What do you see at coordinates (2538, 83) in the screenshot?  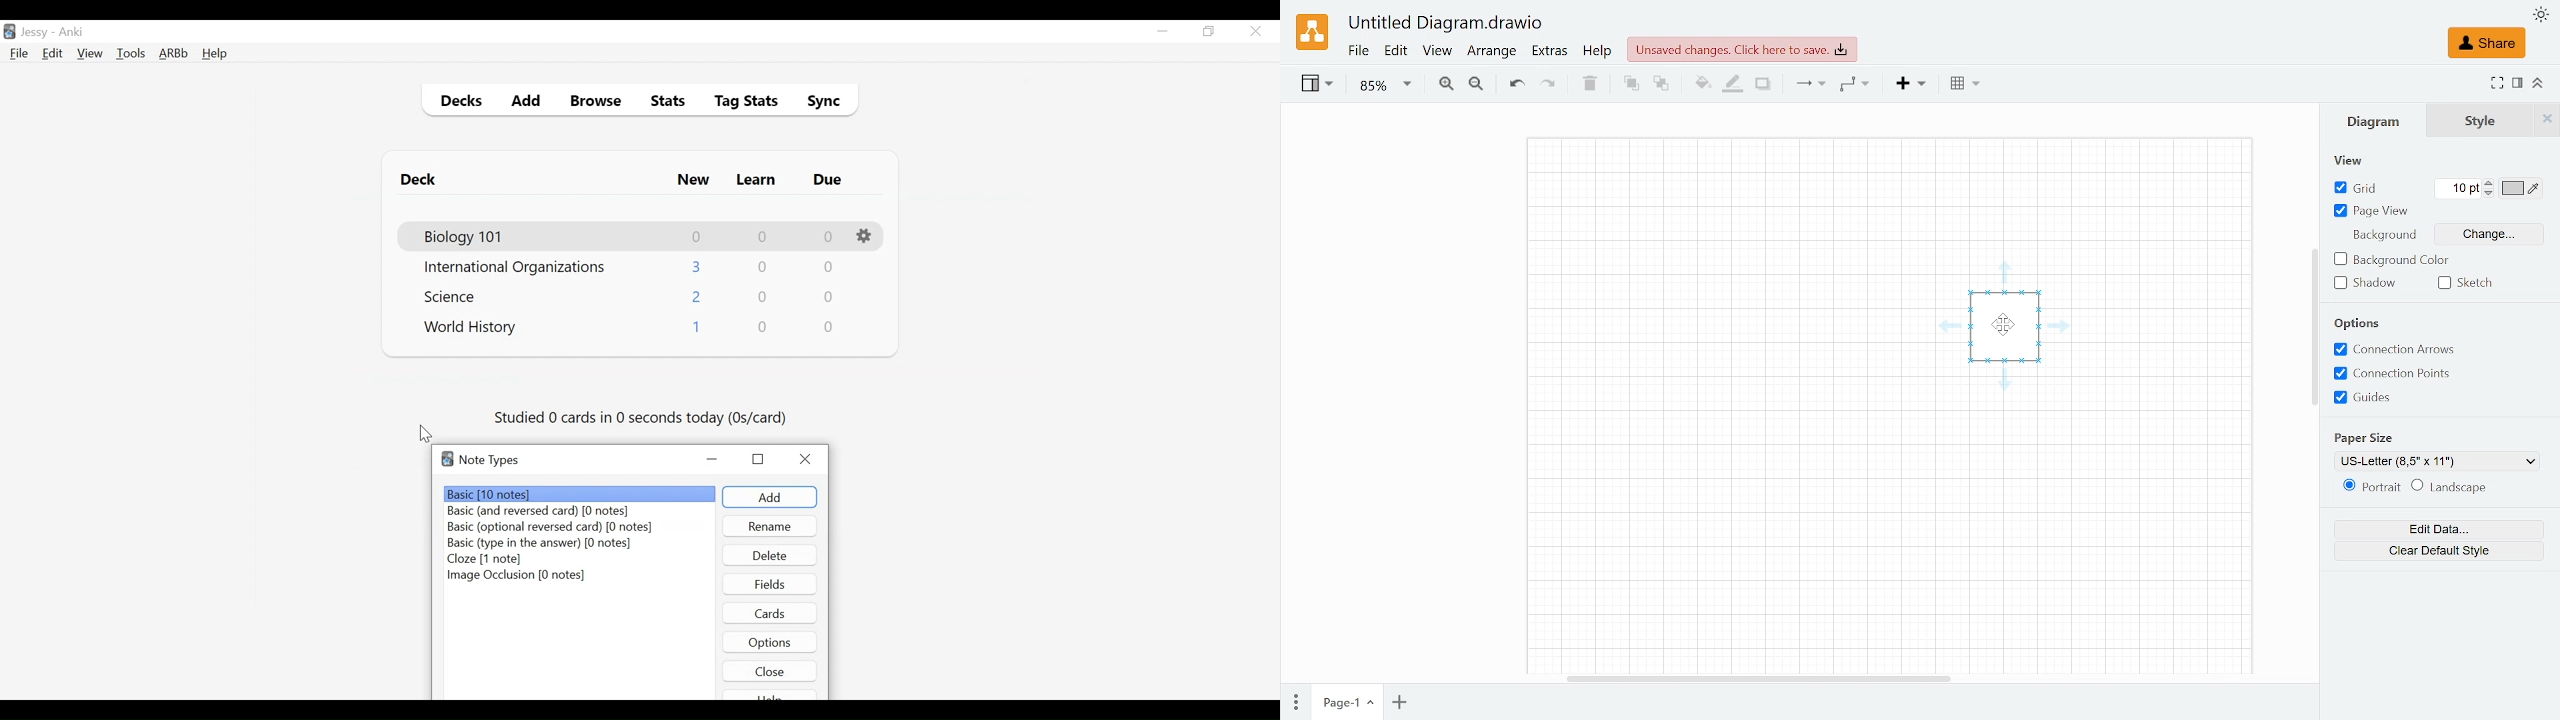 I see `Collapse /expamd` at bounding box center [2538, 83].